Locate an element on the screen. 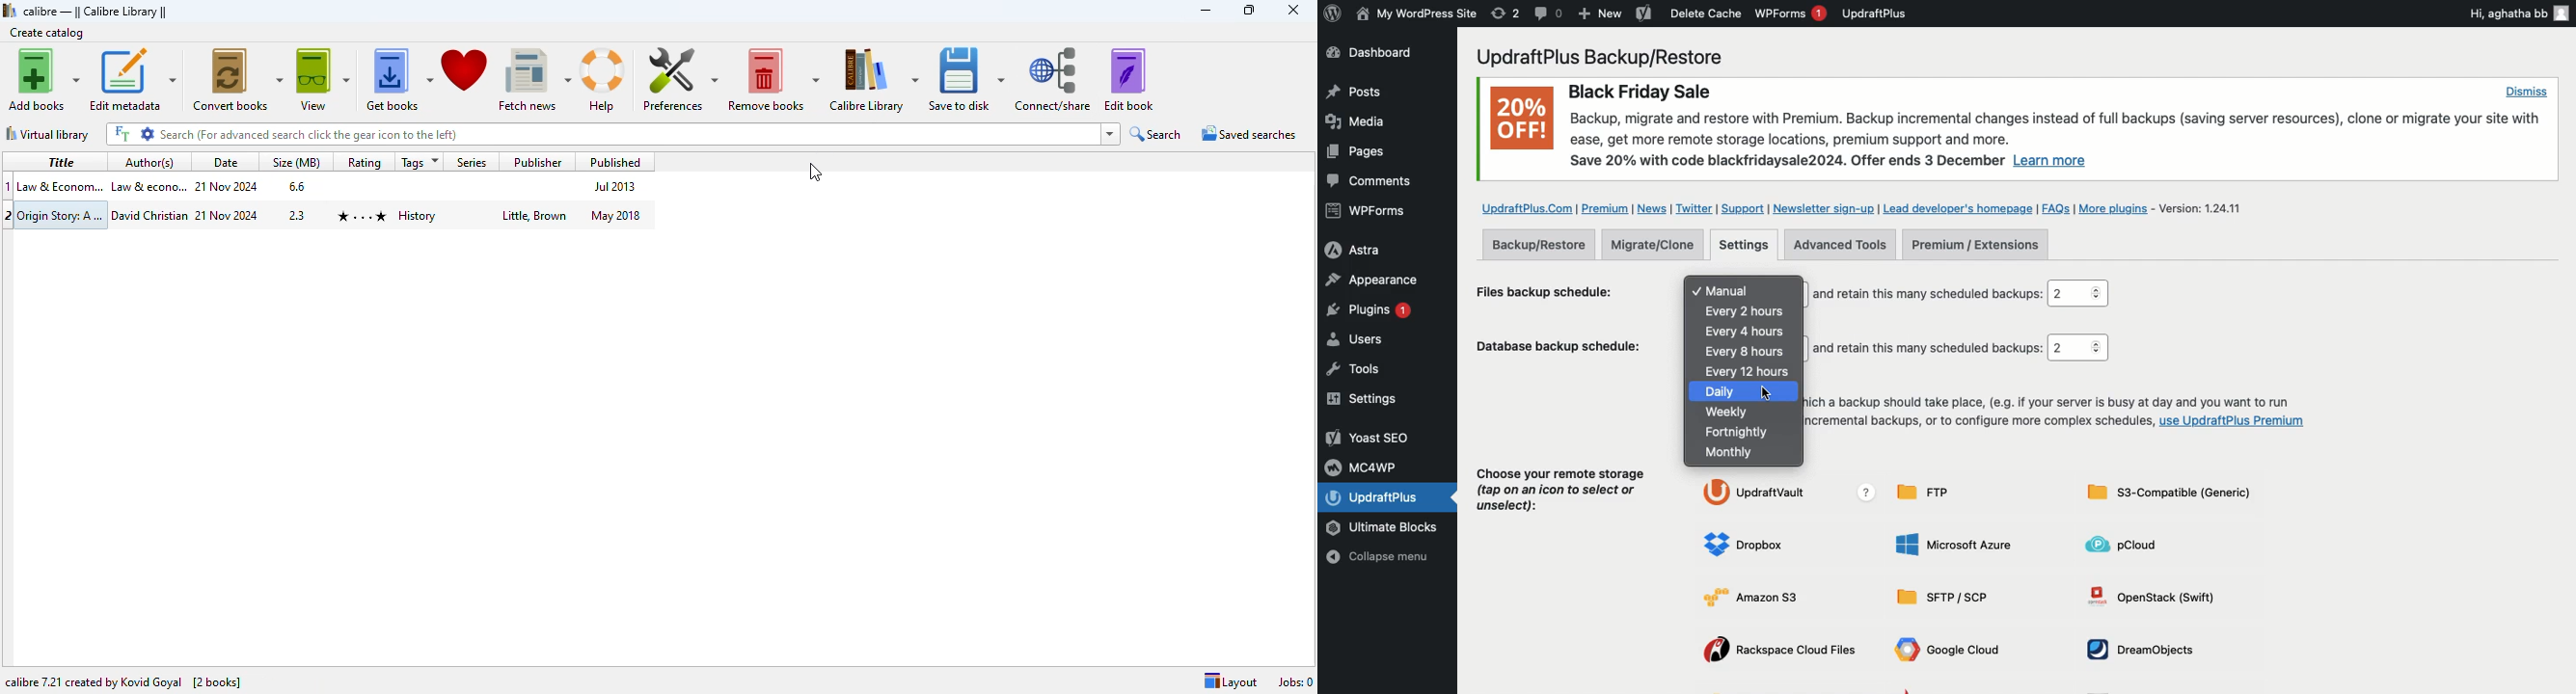  Cursor is located at coordinates (1767, 394).